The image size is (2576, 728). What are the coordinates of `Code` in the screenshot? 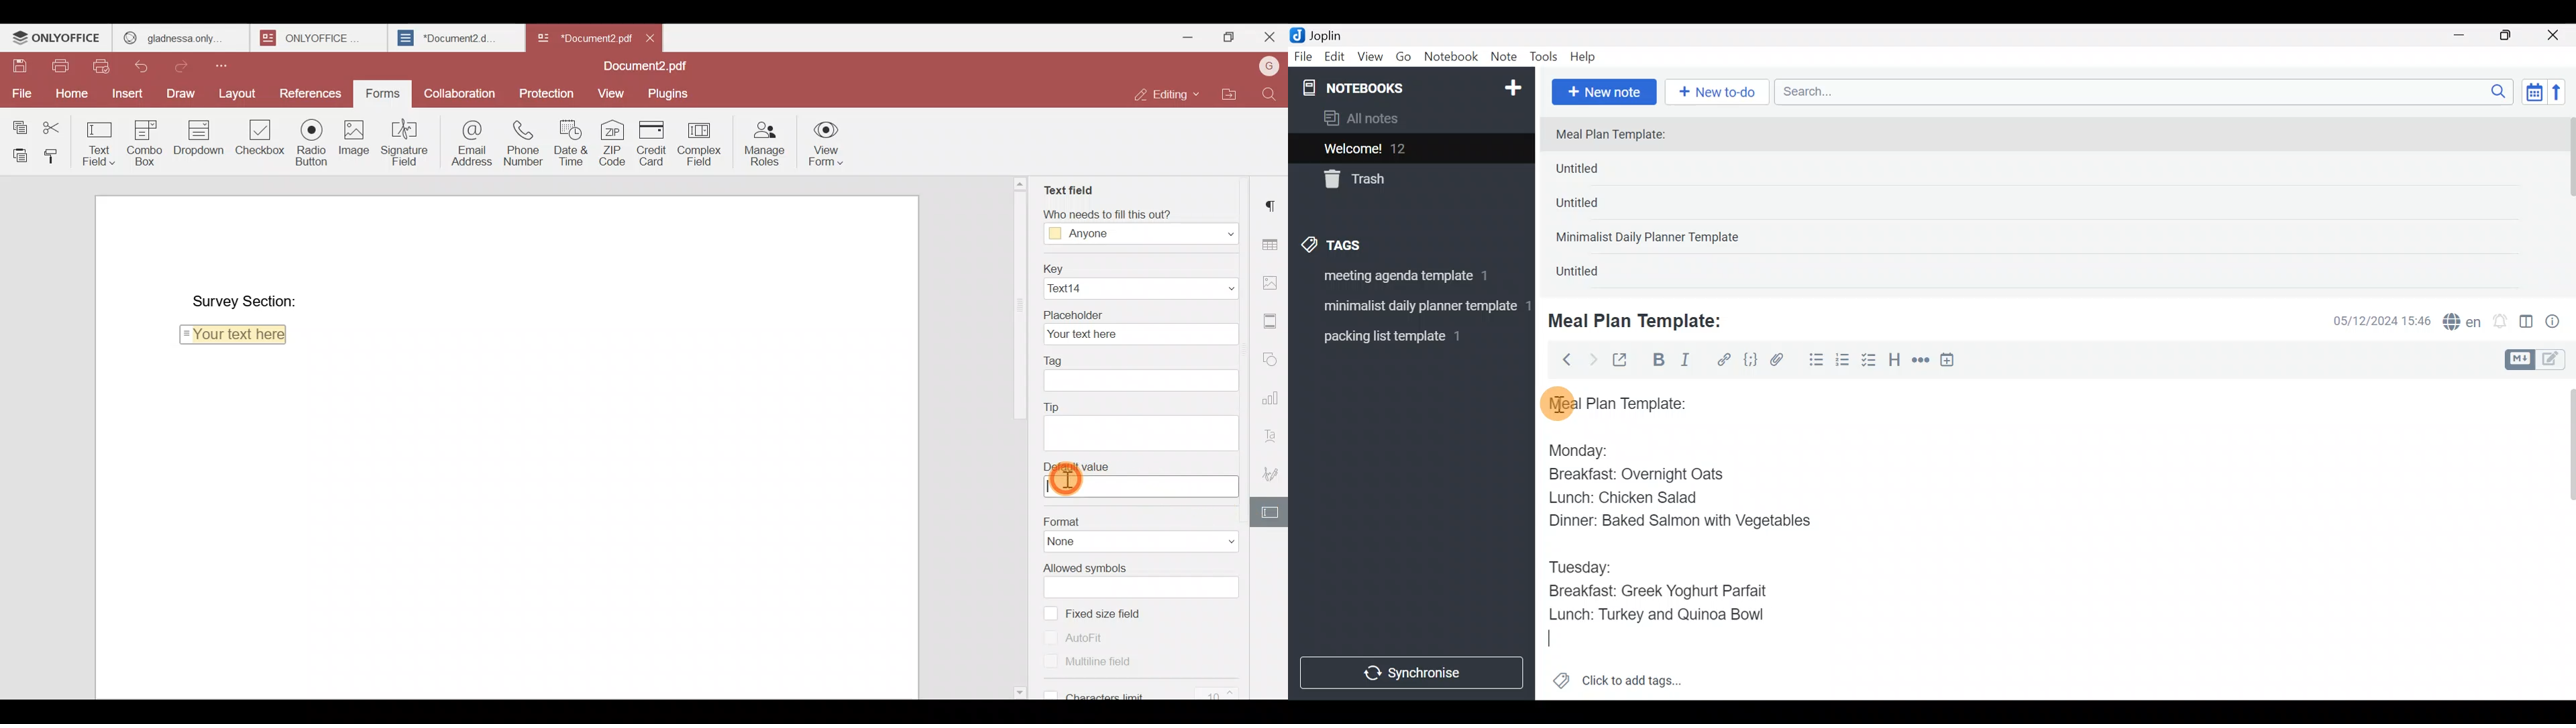 It's located at (1749, 359).